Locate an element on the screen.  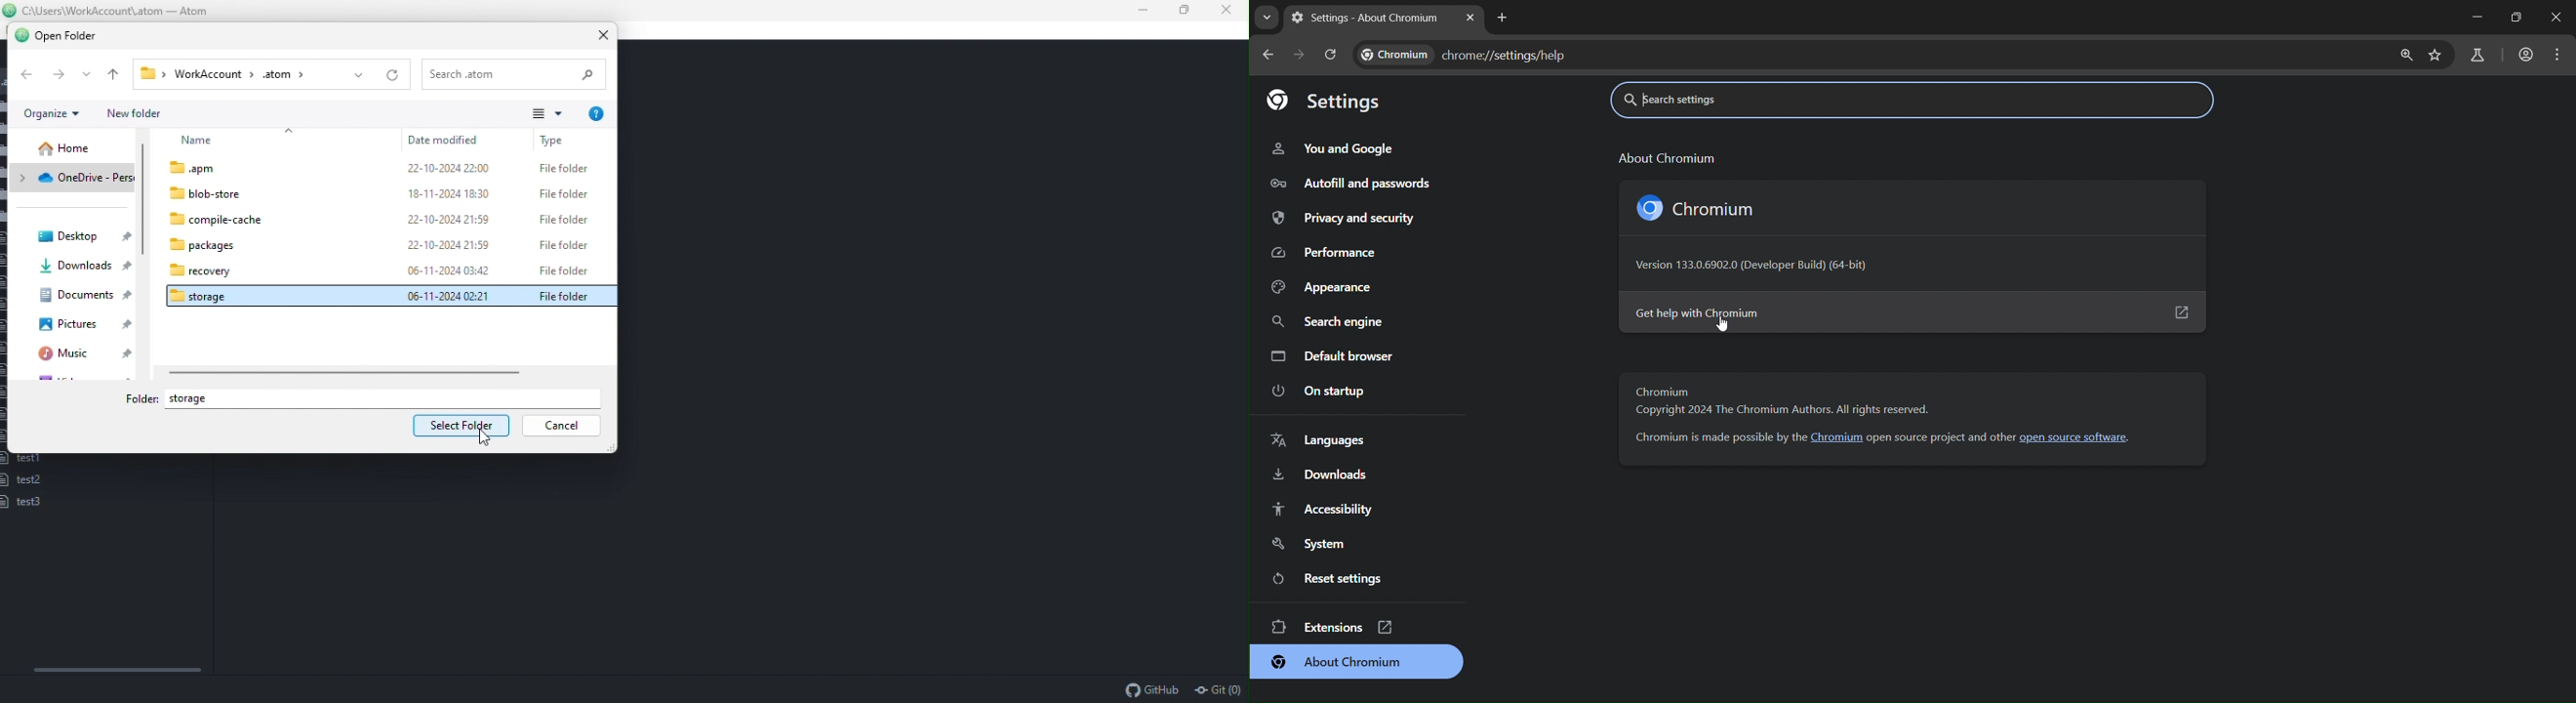
performance is located at coordinates (1326, 251).